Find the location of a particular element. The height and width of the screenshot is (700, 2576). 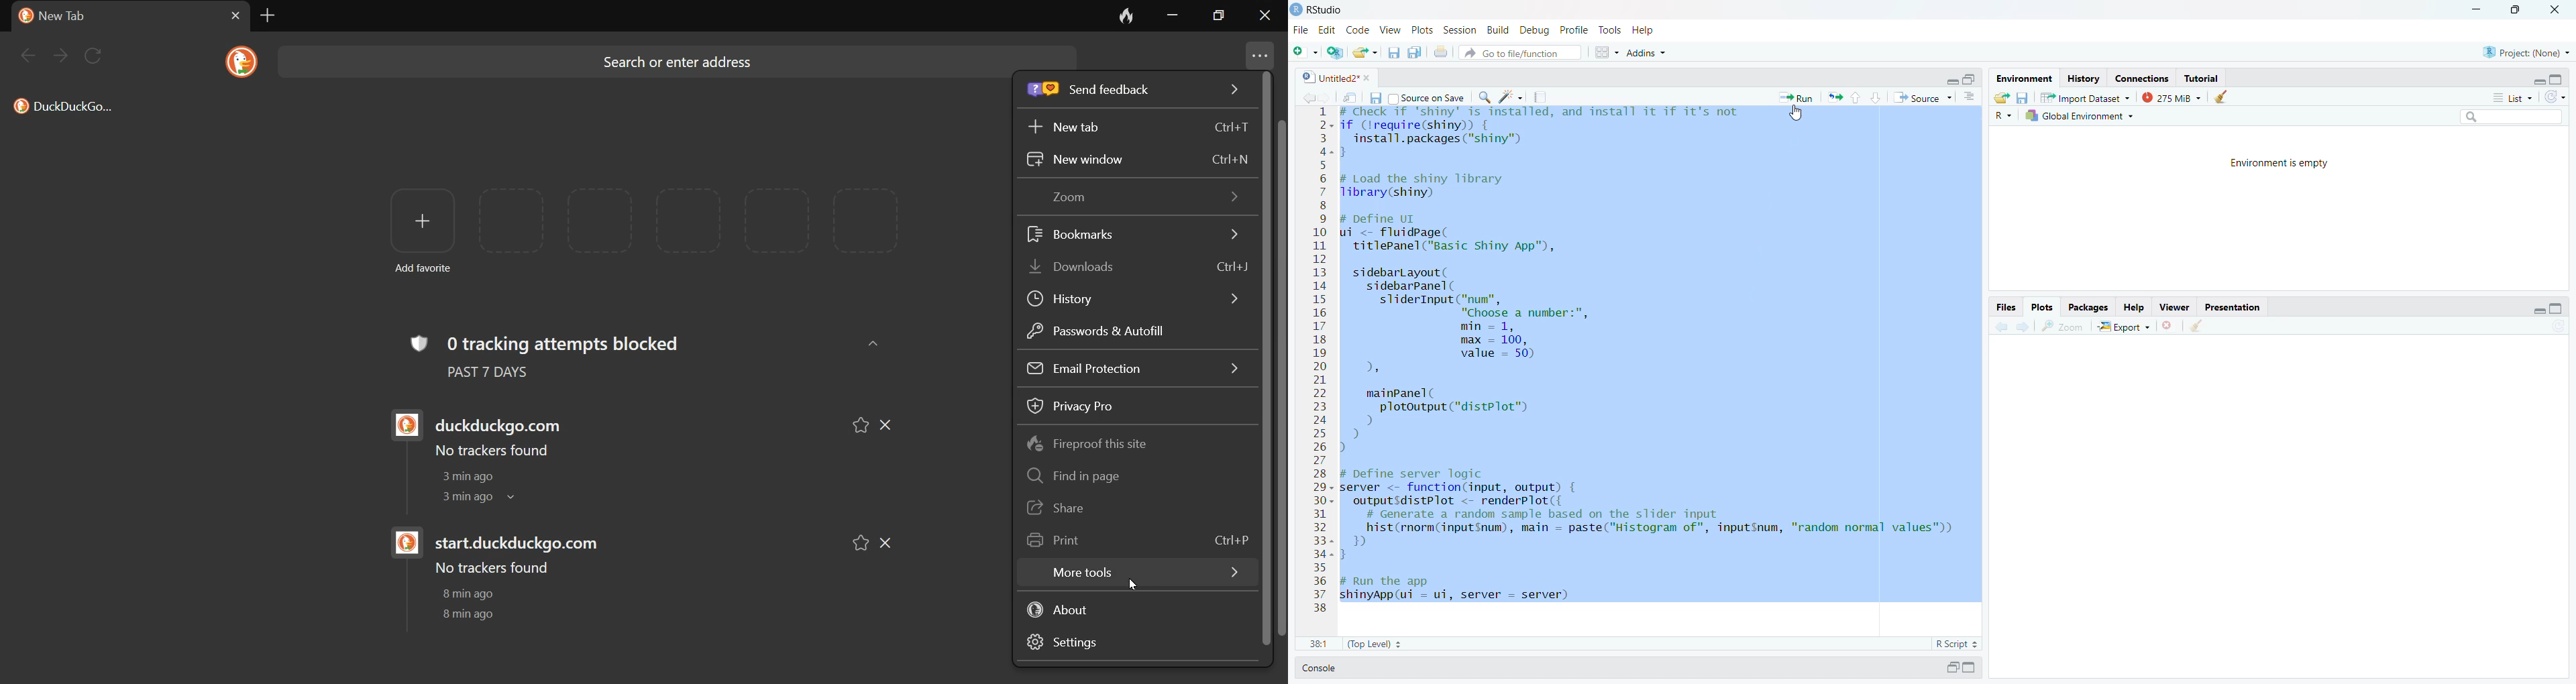

compile report is located at coordinates (1540, 97).